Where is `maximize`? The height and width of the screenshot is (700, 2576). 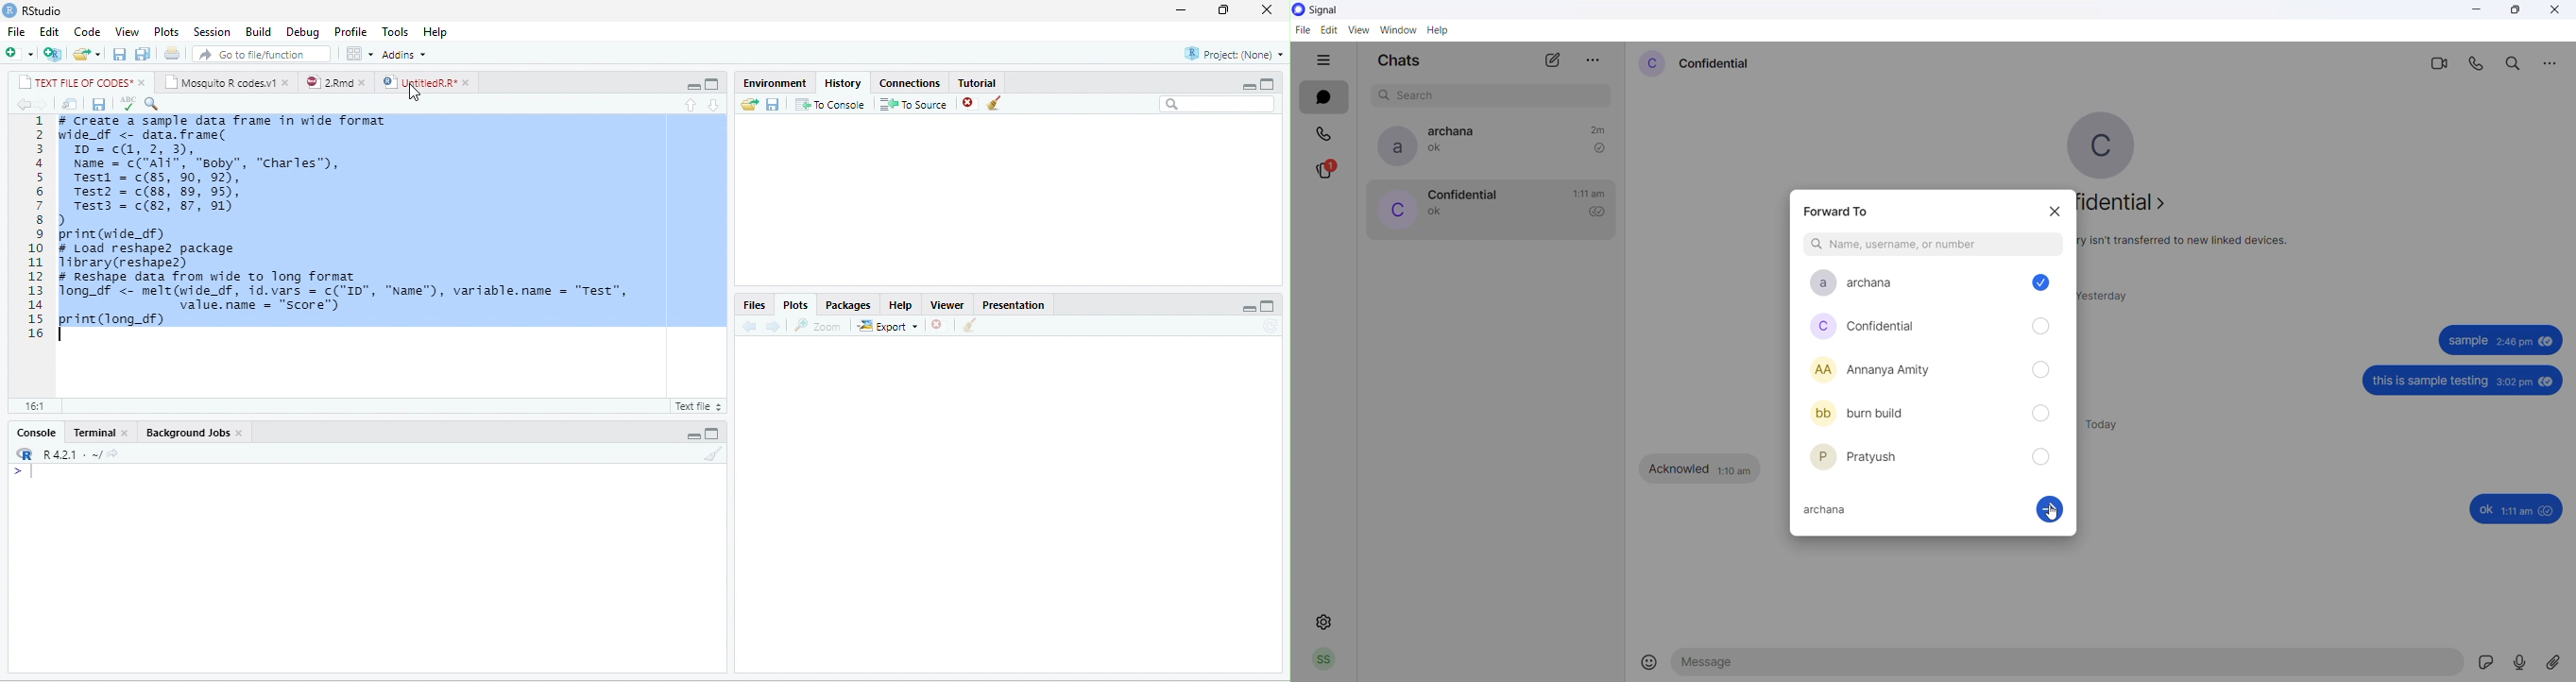
maximize is located at coordinates (712, 434).